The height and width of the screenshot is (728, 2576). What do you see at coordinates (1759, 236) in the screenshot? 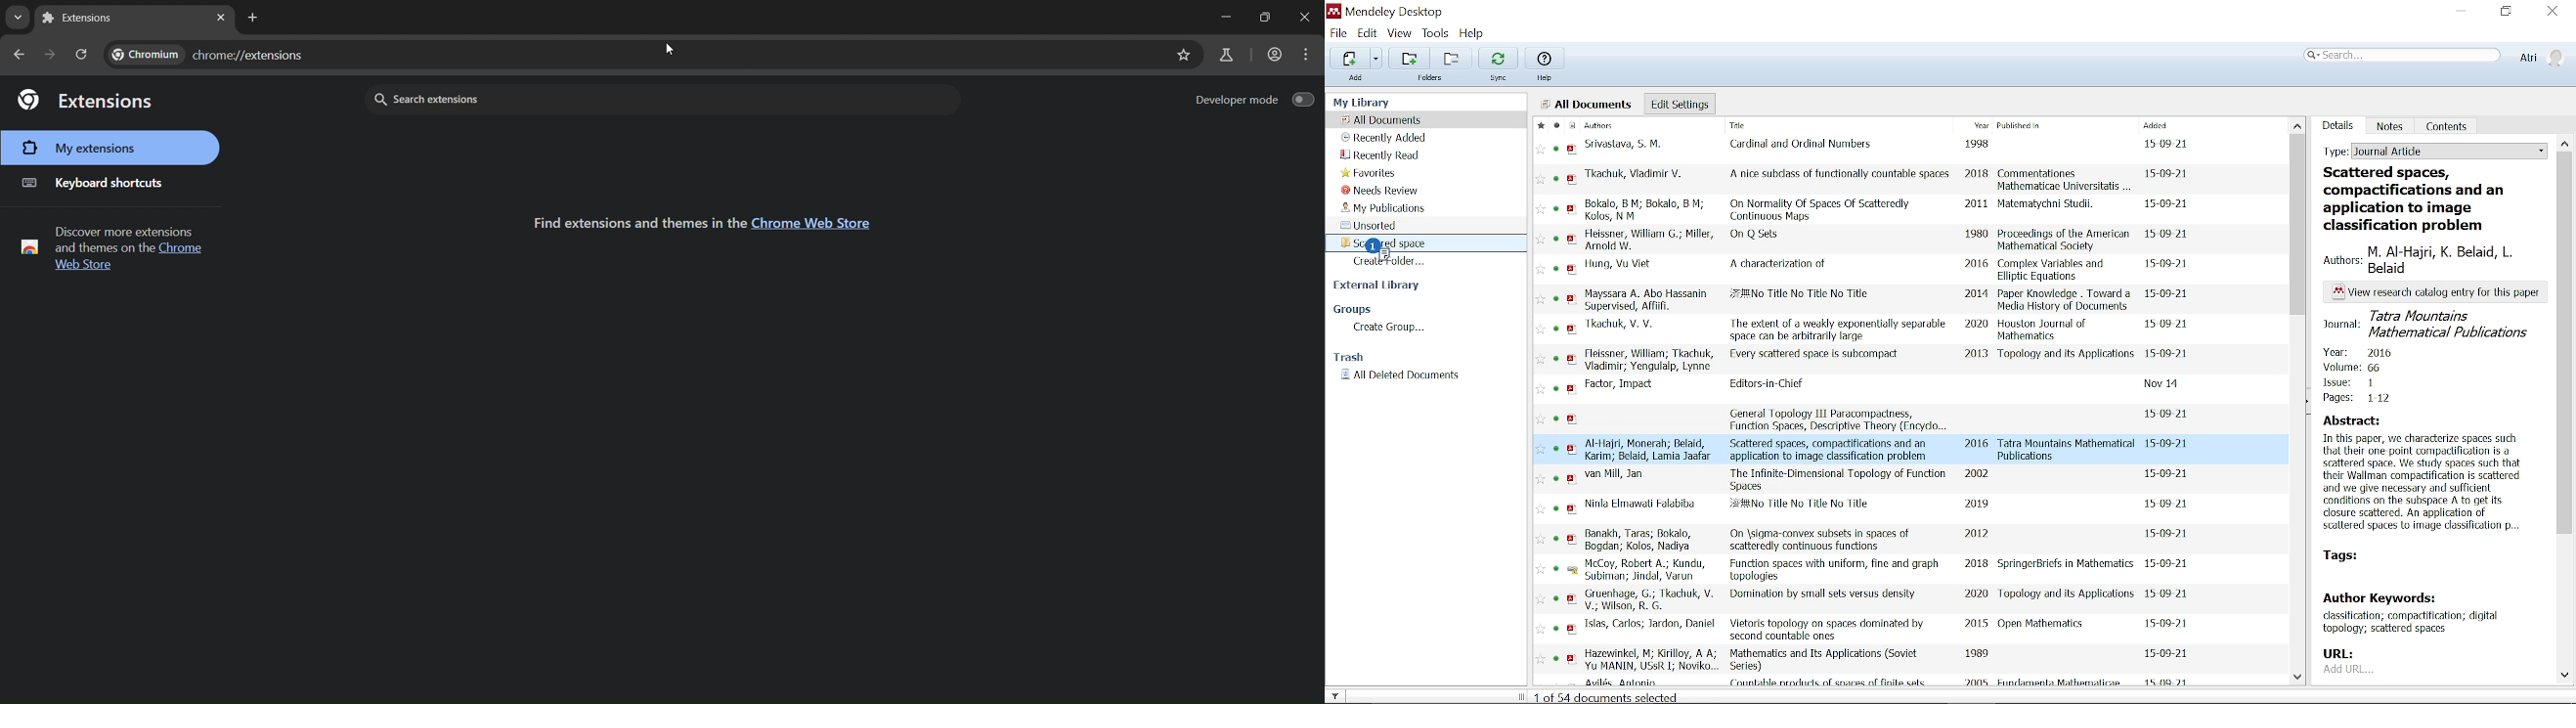
I see `title` at bounding box center [1759, 236].